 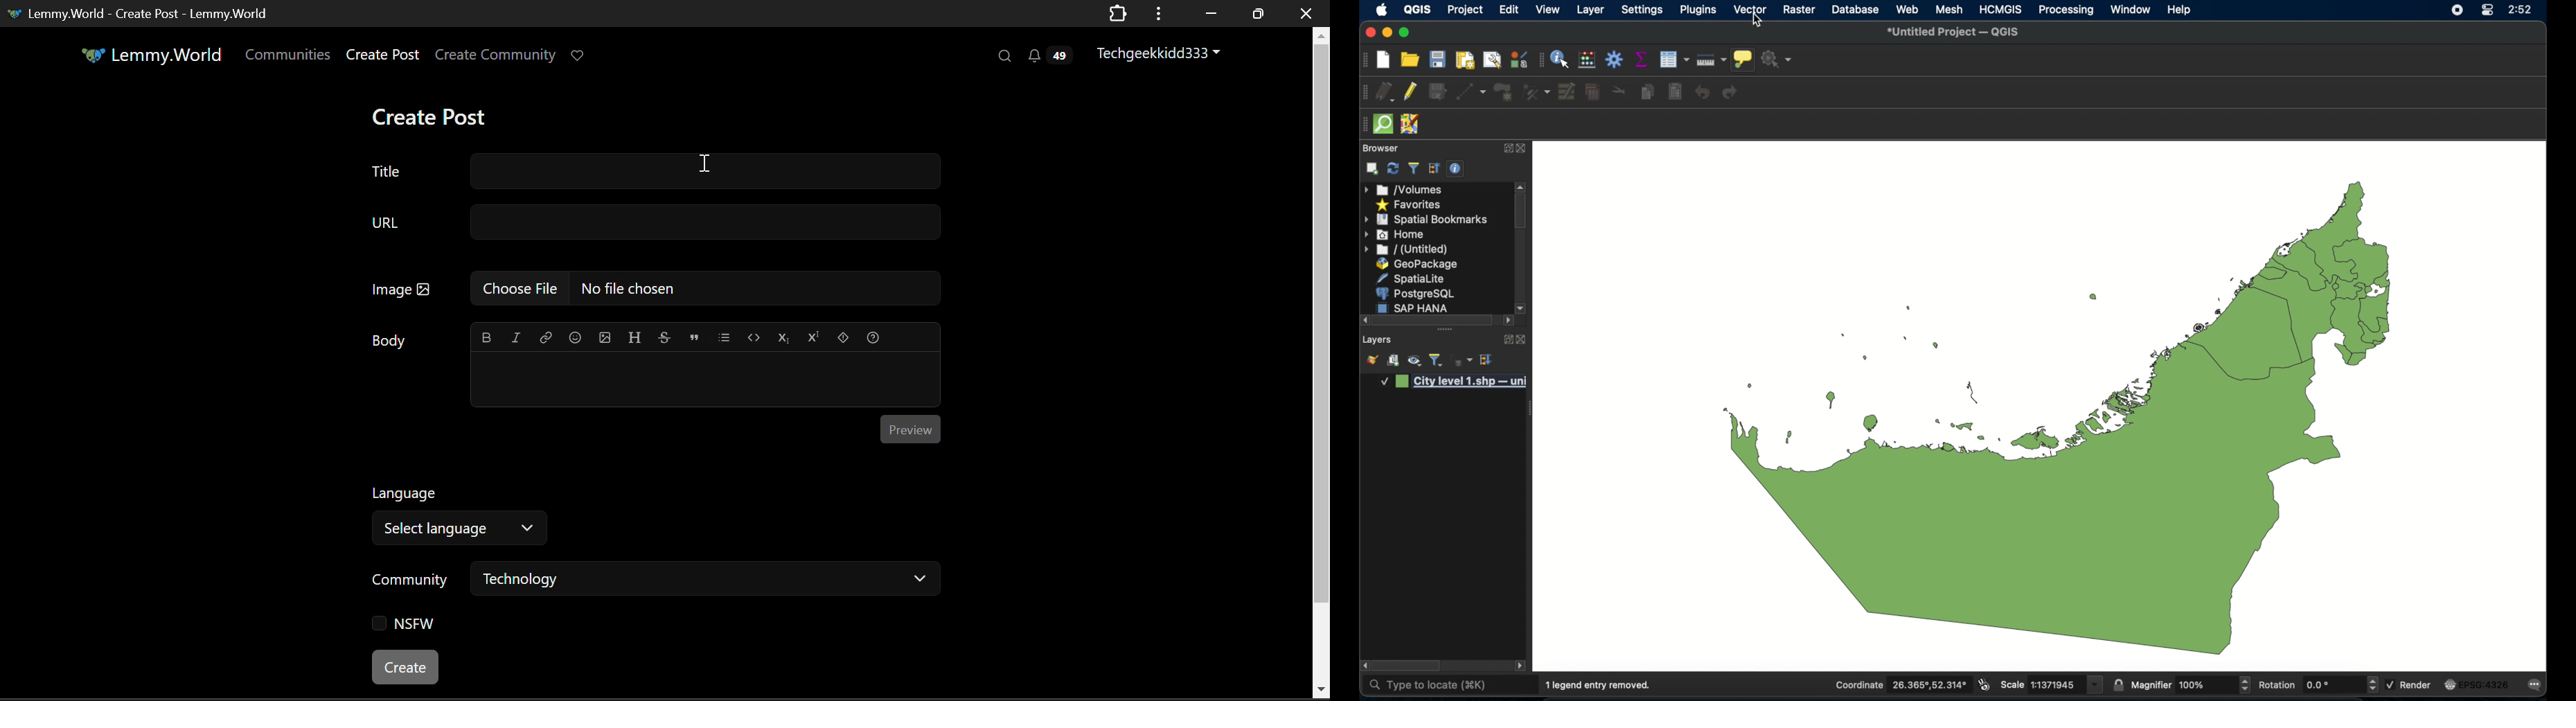 What do you see at coordinates (1674, 59) in the screenshot?
I see `open attribute table` at bounding box center [1674, 59].